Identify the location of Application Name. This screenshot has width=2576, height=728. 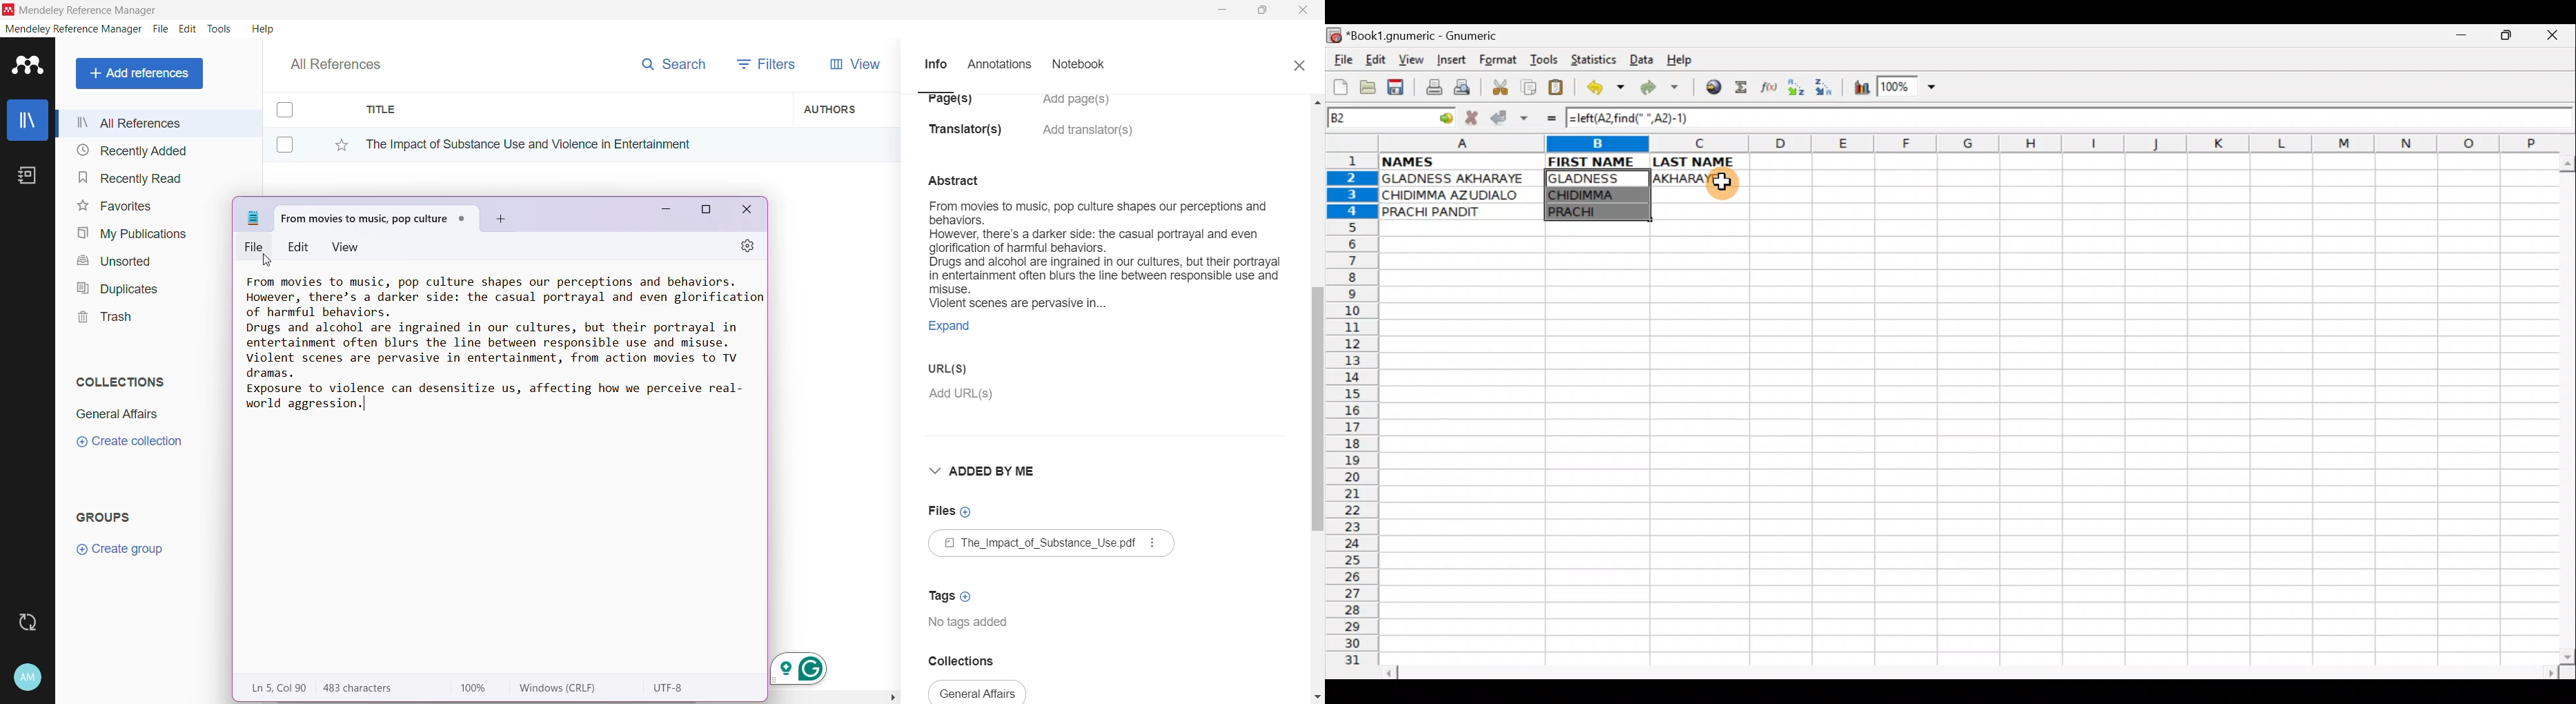
(82, 10).